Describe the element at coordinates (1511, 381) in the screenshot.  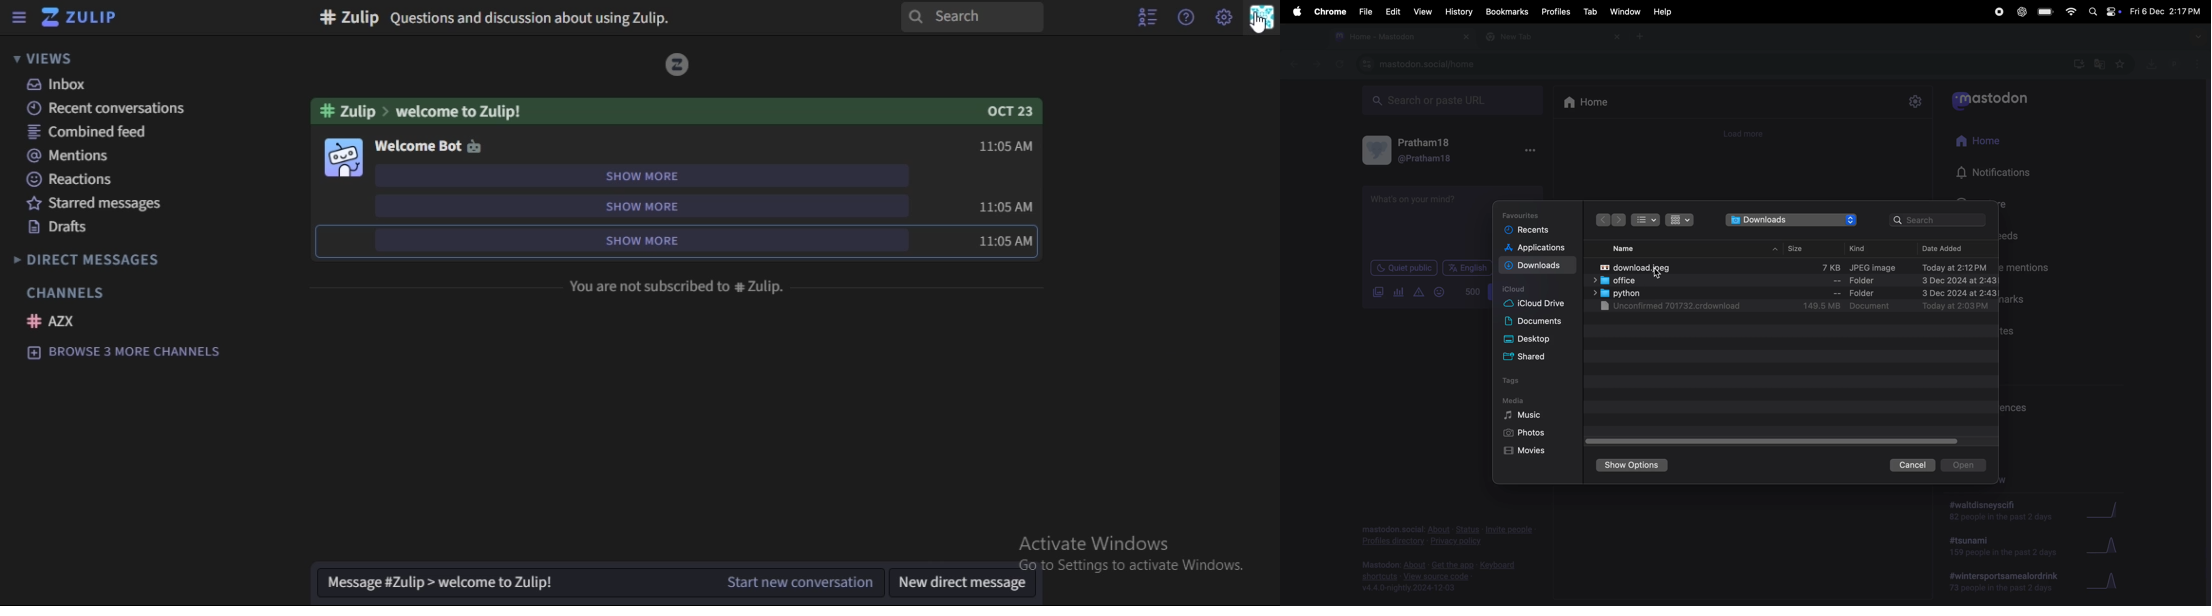
I see `tags` at that location.